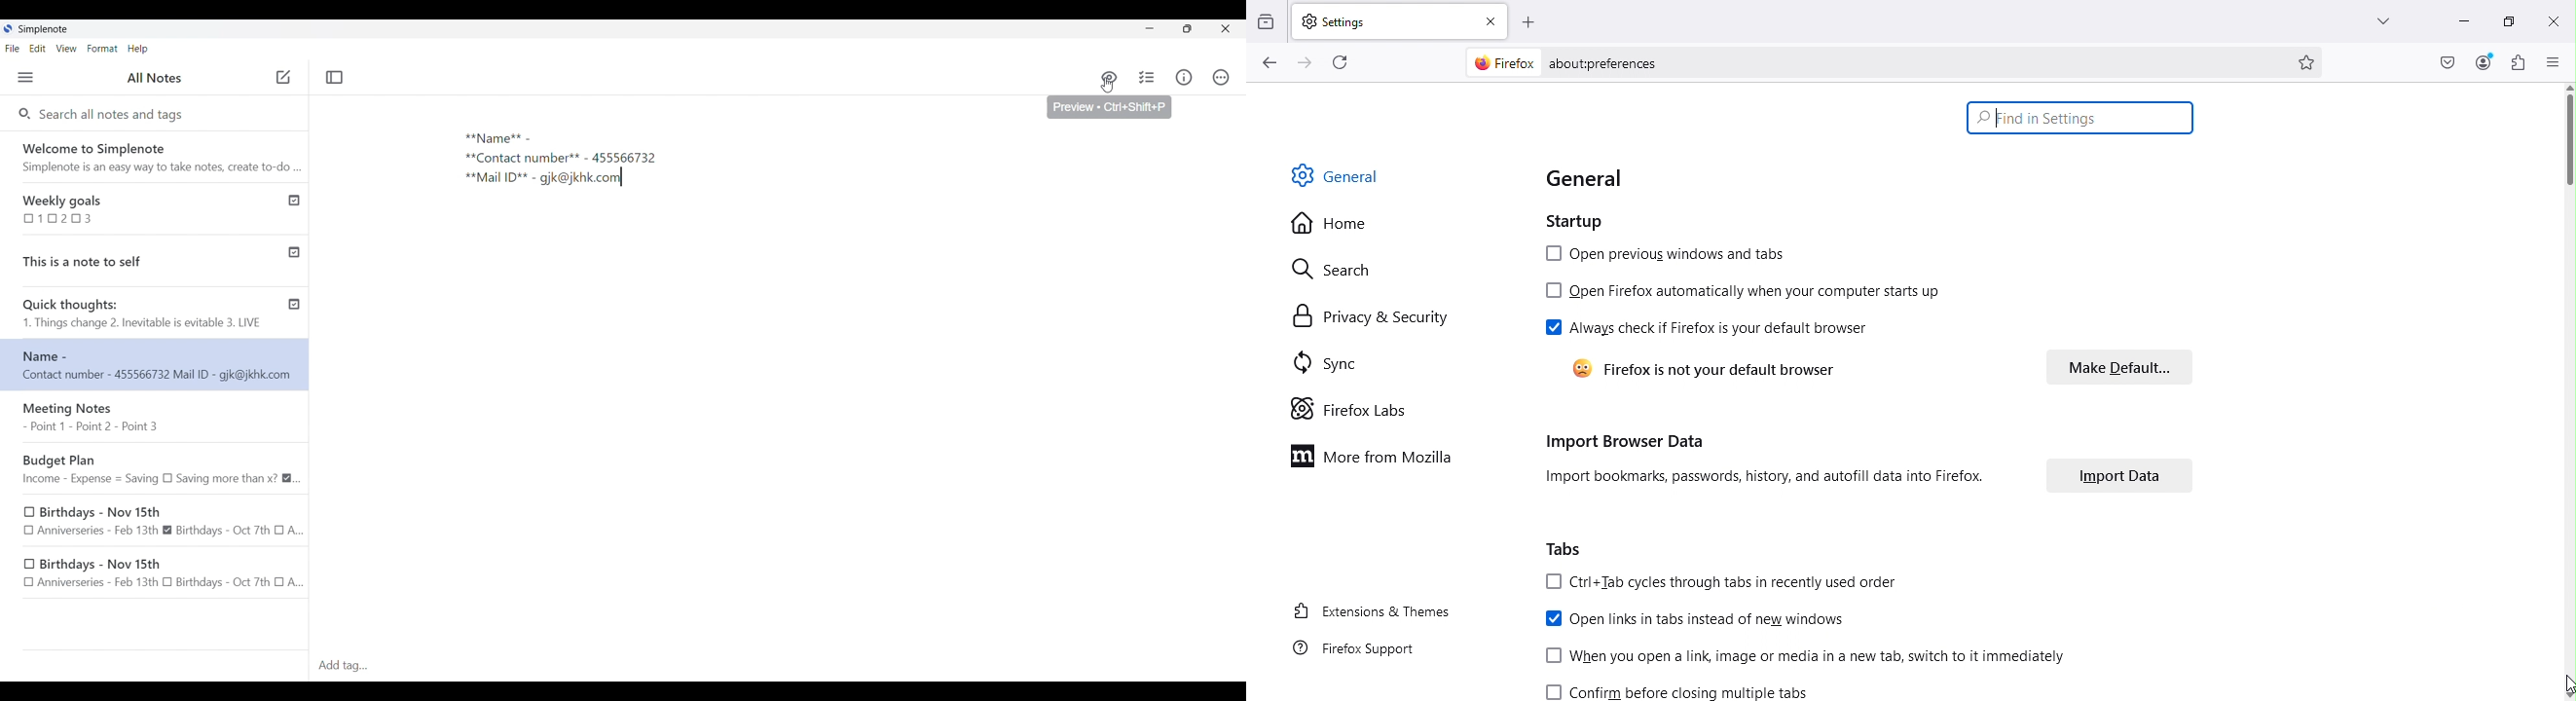  What do you see at coordinates (158, 574) in the screenshot?
I see `Birthdays - Nov 15th` at bounding box center [158, 574].